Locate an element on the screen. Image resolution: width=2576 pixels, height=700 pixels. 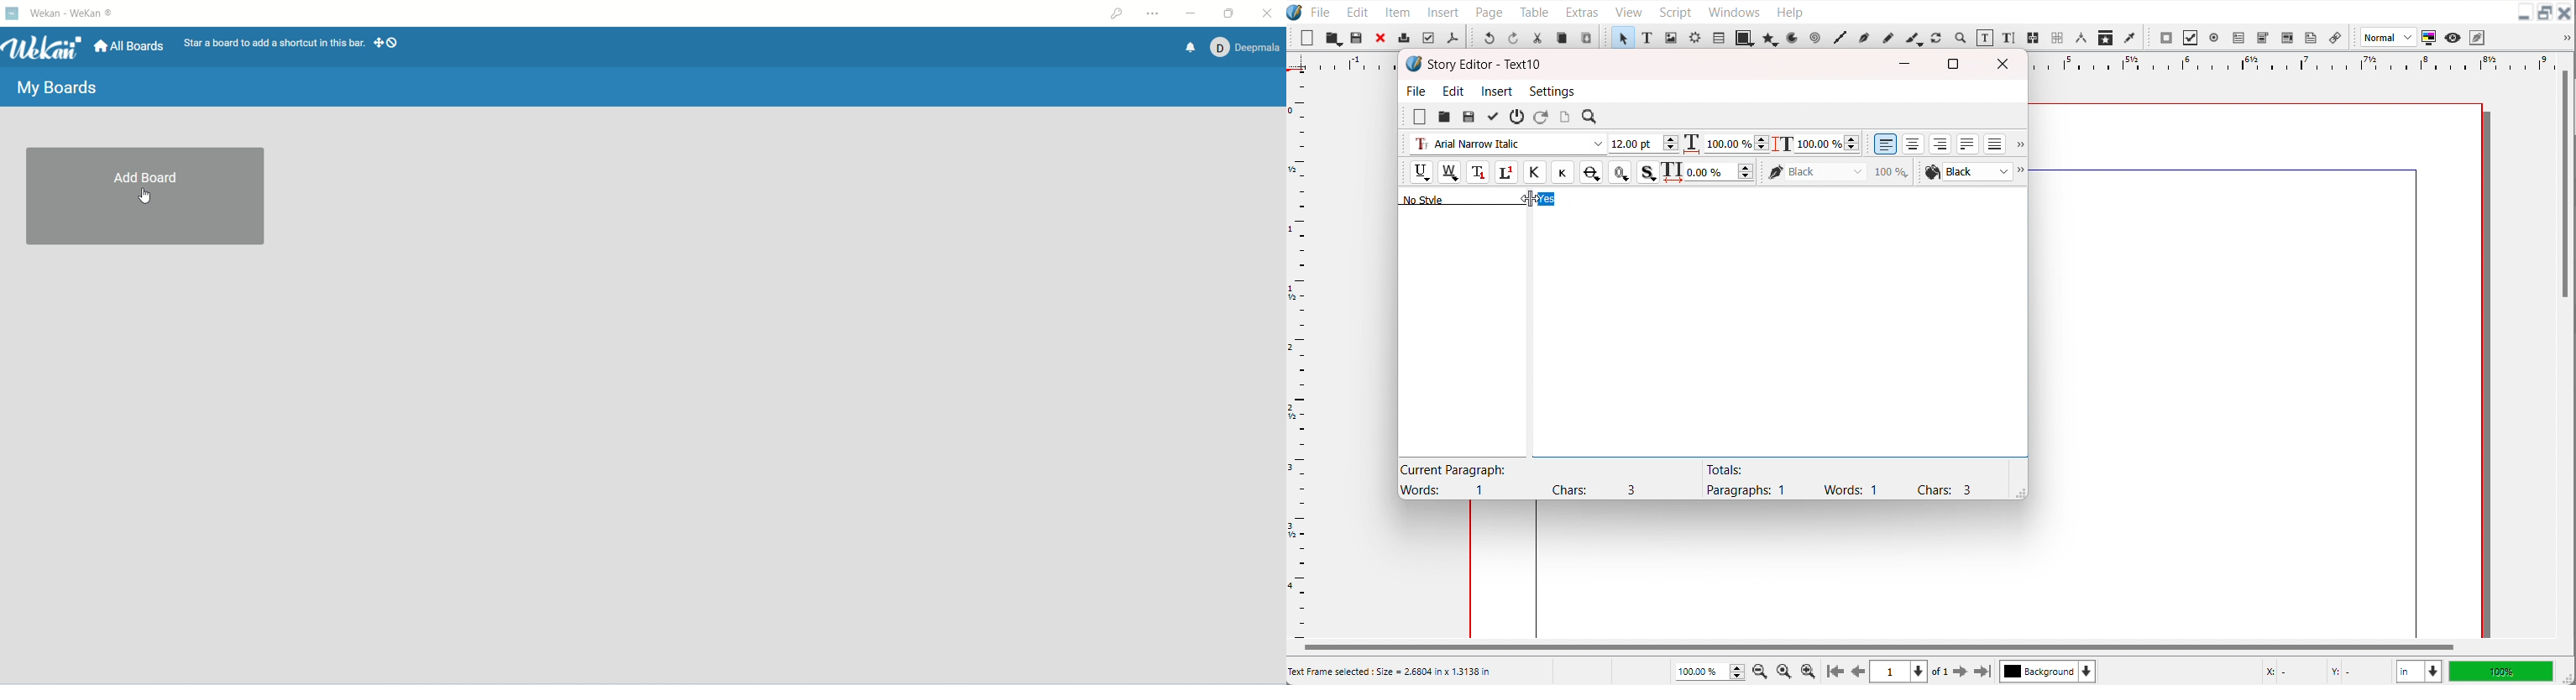
Subscript is located at coordinates (1478, 172).